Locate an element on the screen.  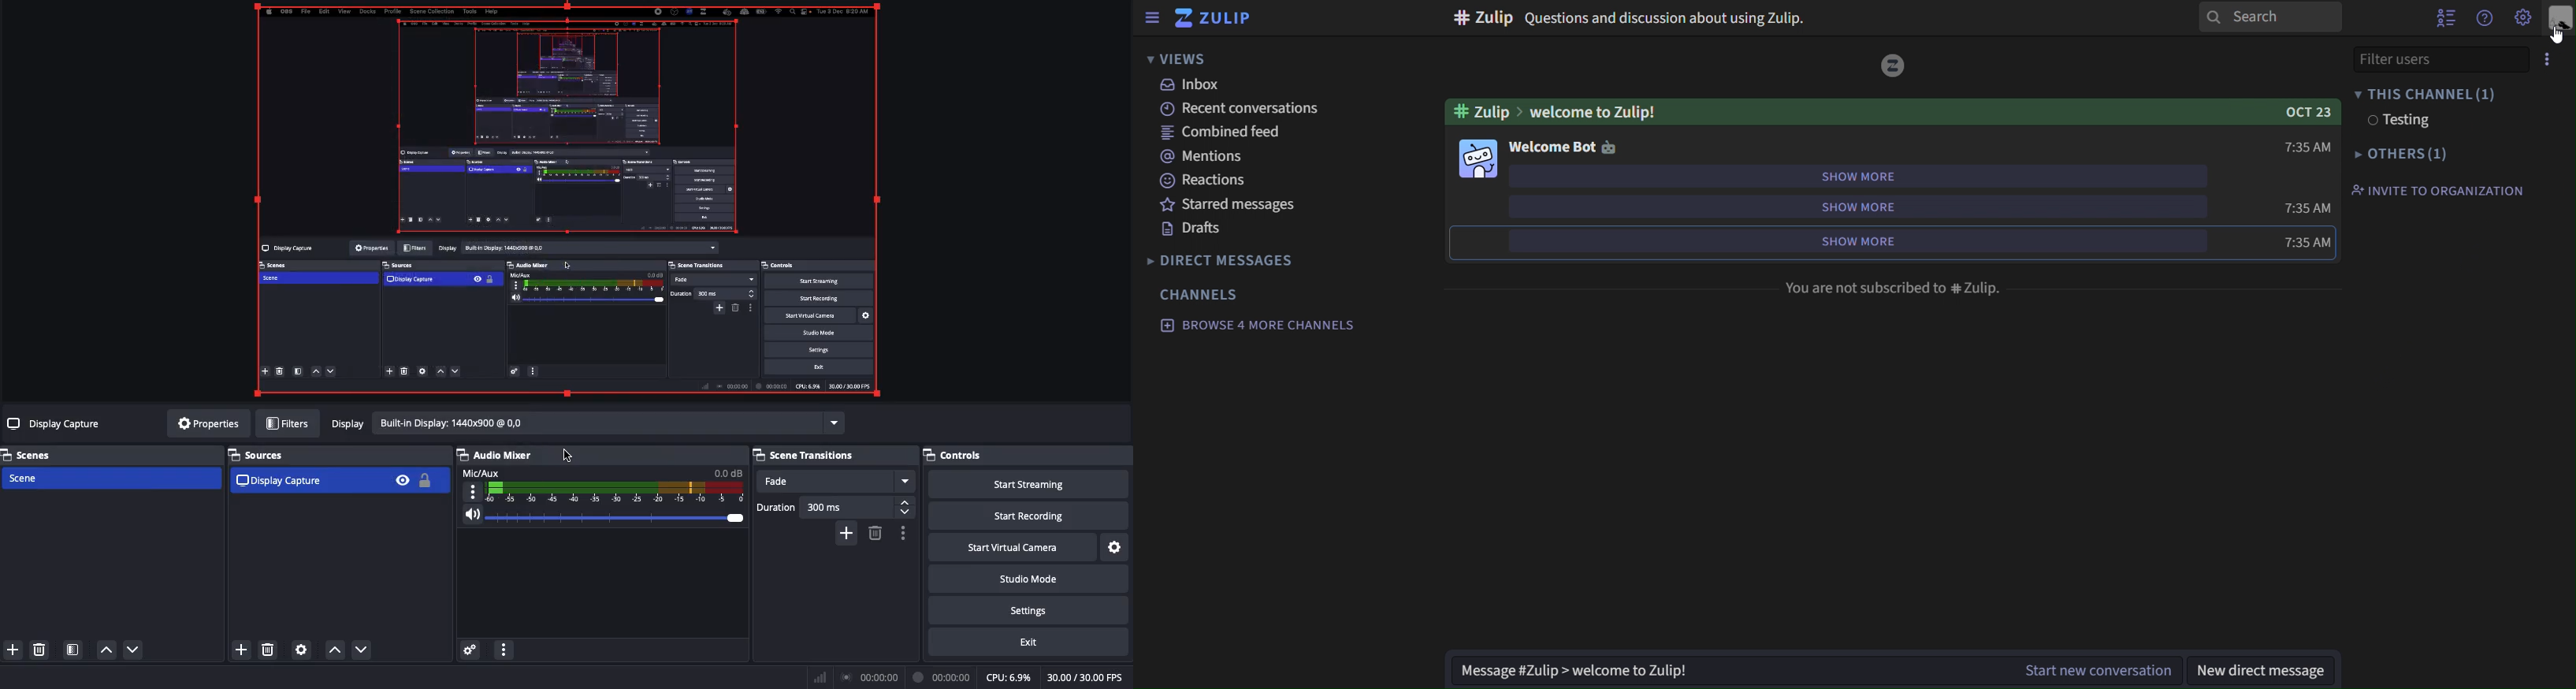
display is located at coordinates (590, 426).